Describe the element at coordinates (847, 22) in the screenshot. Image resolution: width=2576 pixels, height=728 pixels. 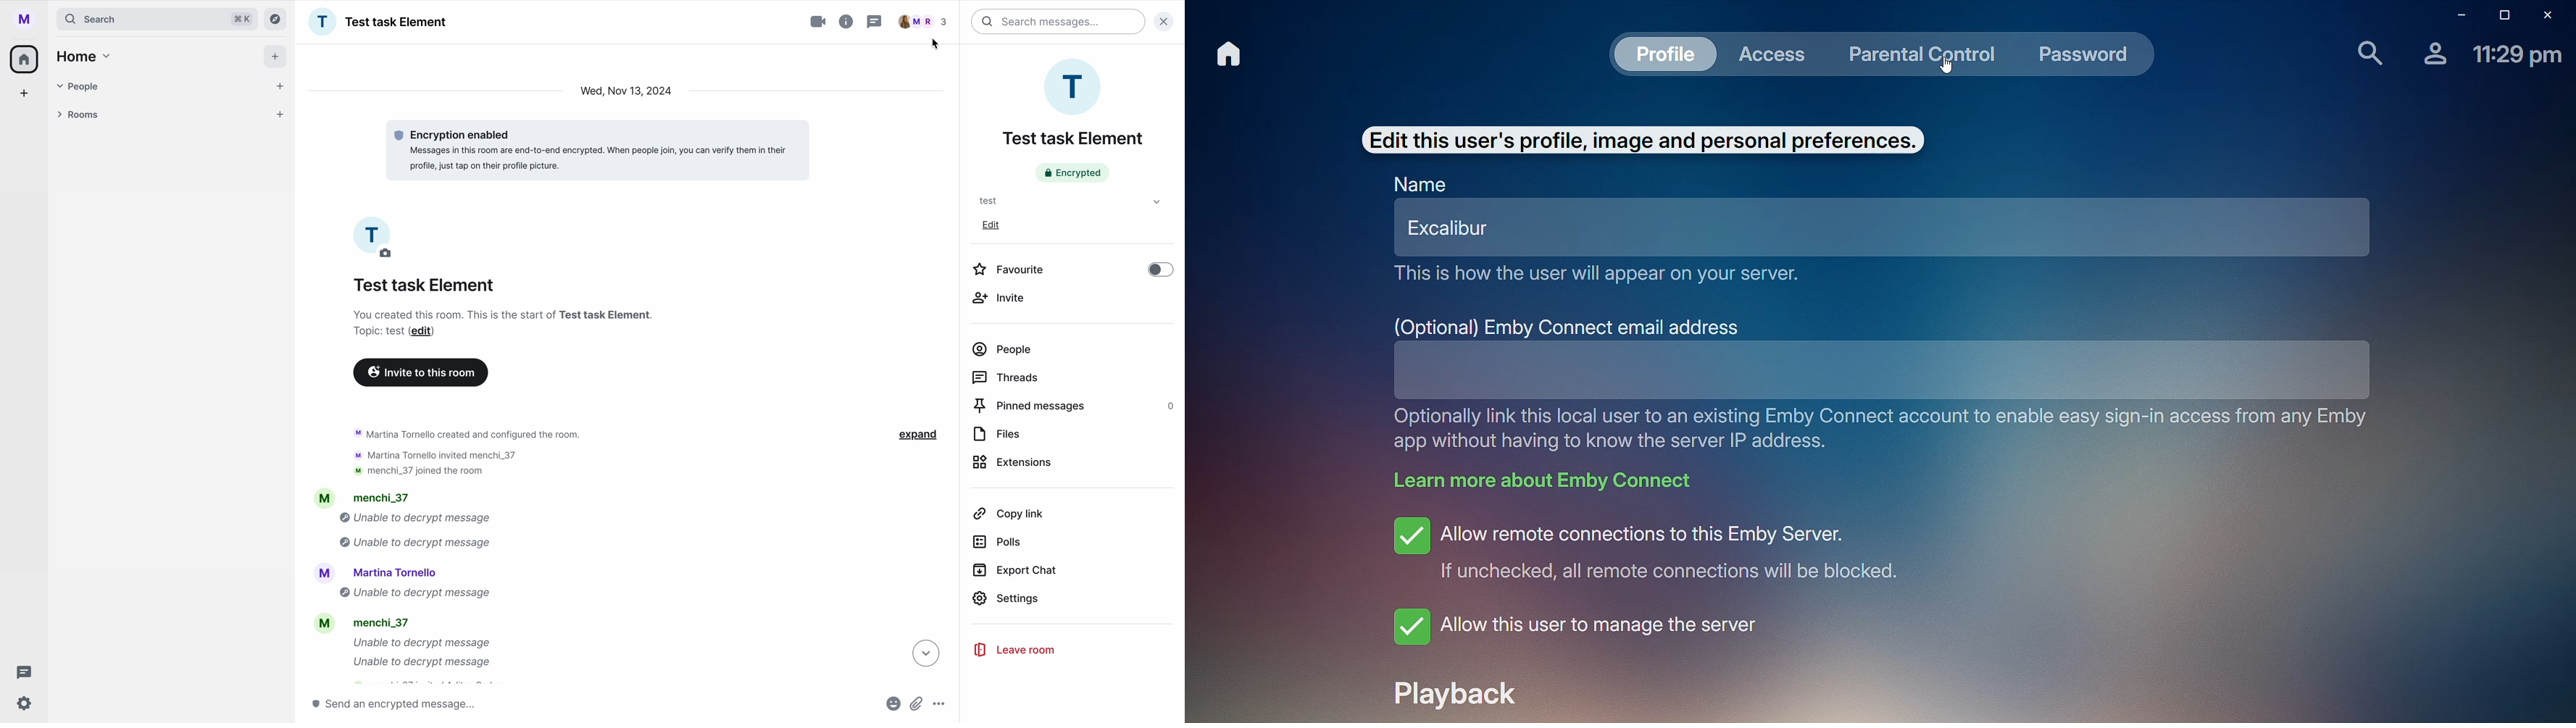
I see `room info` at that location.